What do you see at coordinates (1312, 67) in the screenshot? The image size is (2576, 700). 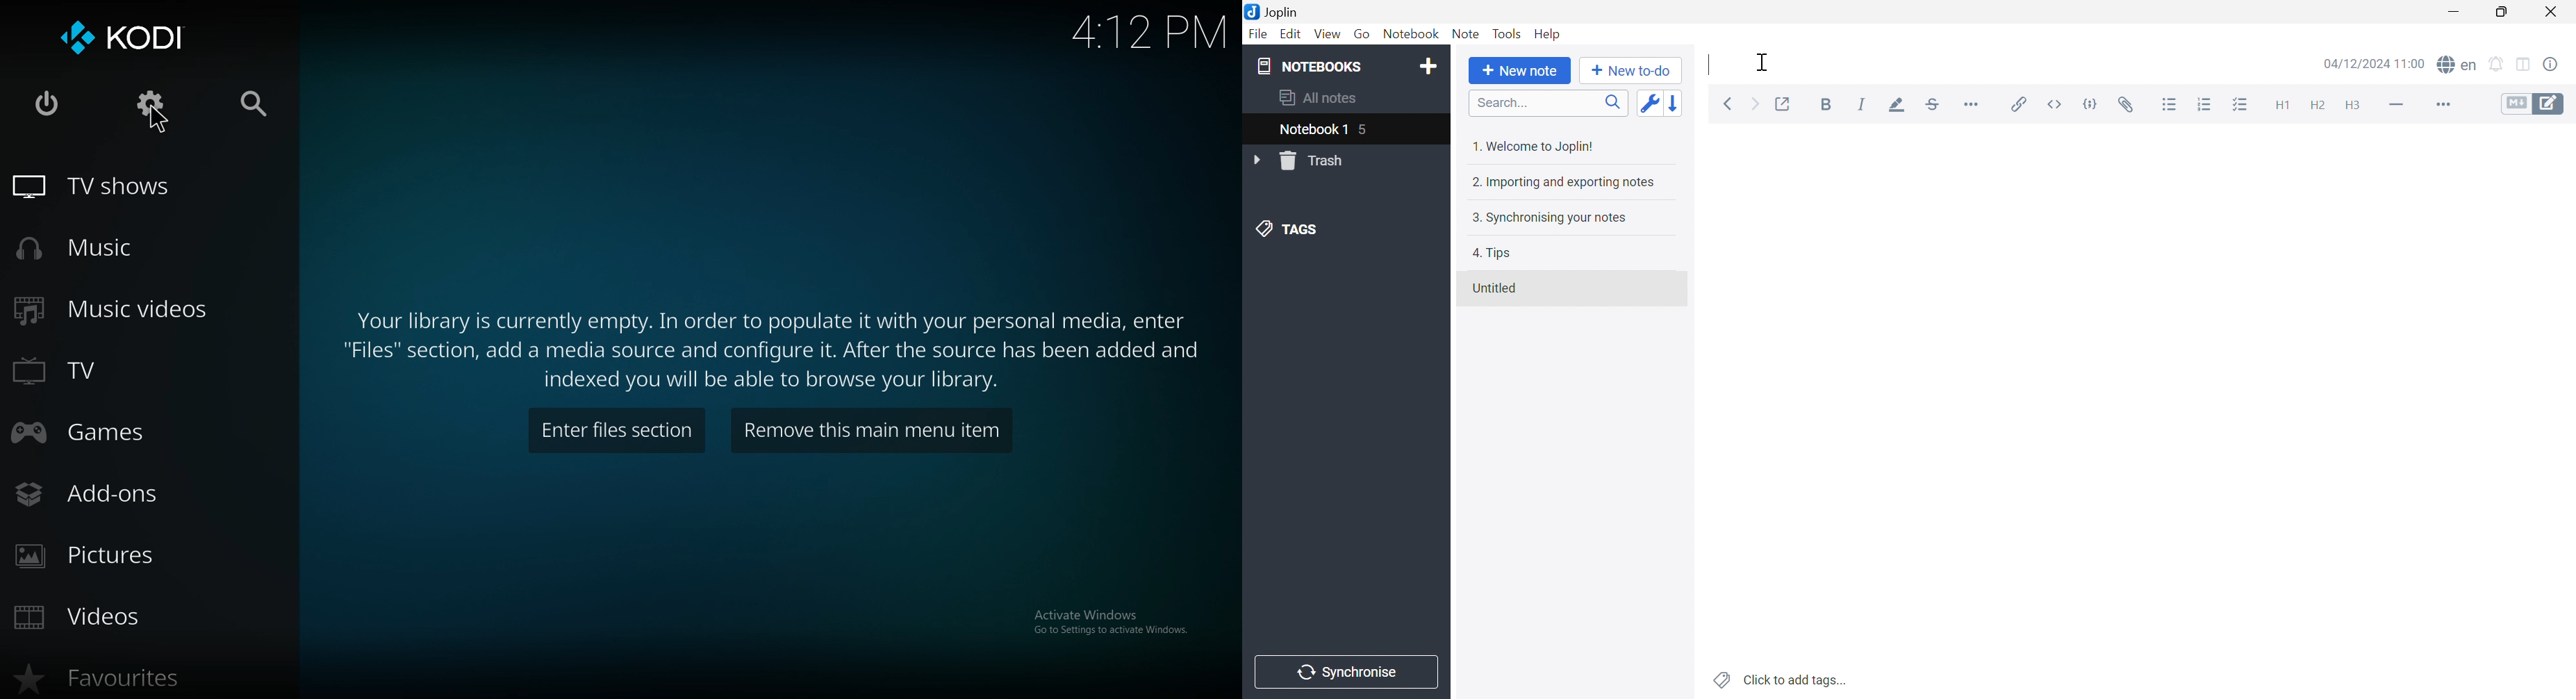 I see `NOTEBOOKS` at bounding box center [1312, 67].